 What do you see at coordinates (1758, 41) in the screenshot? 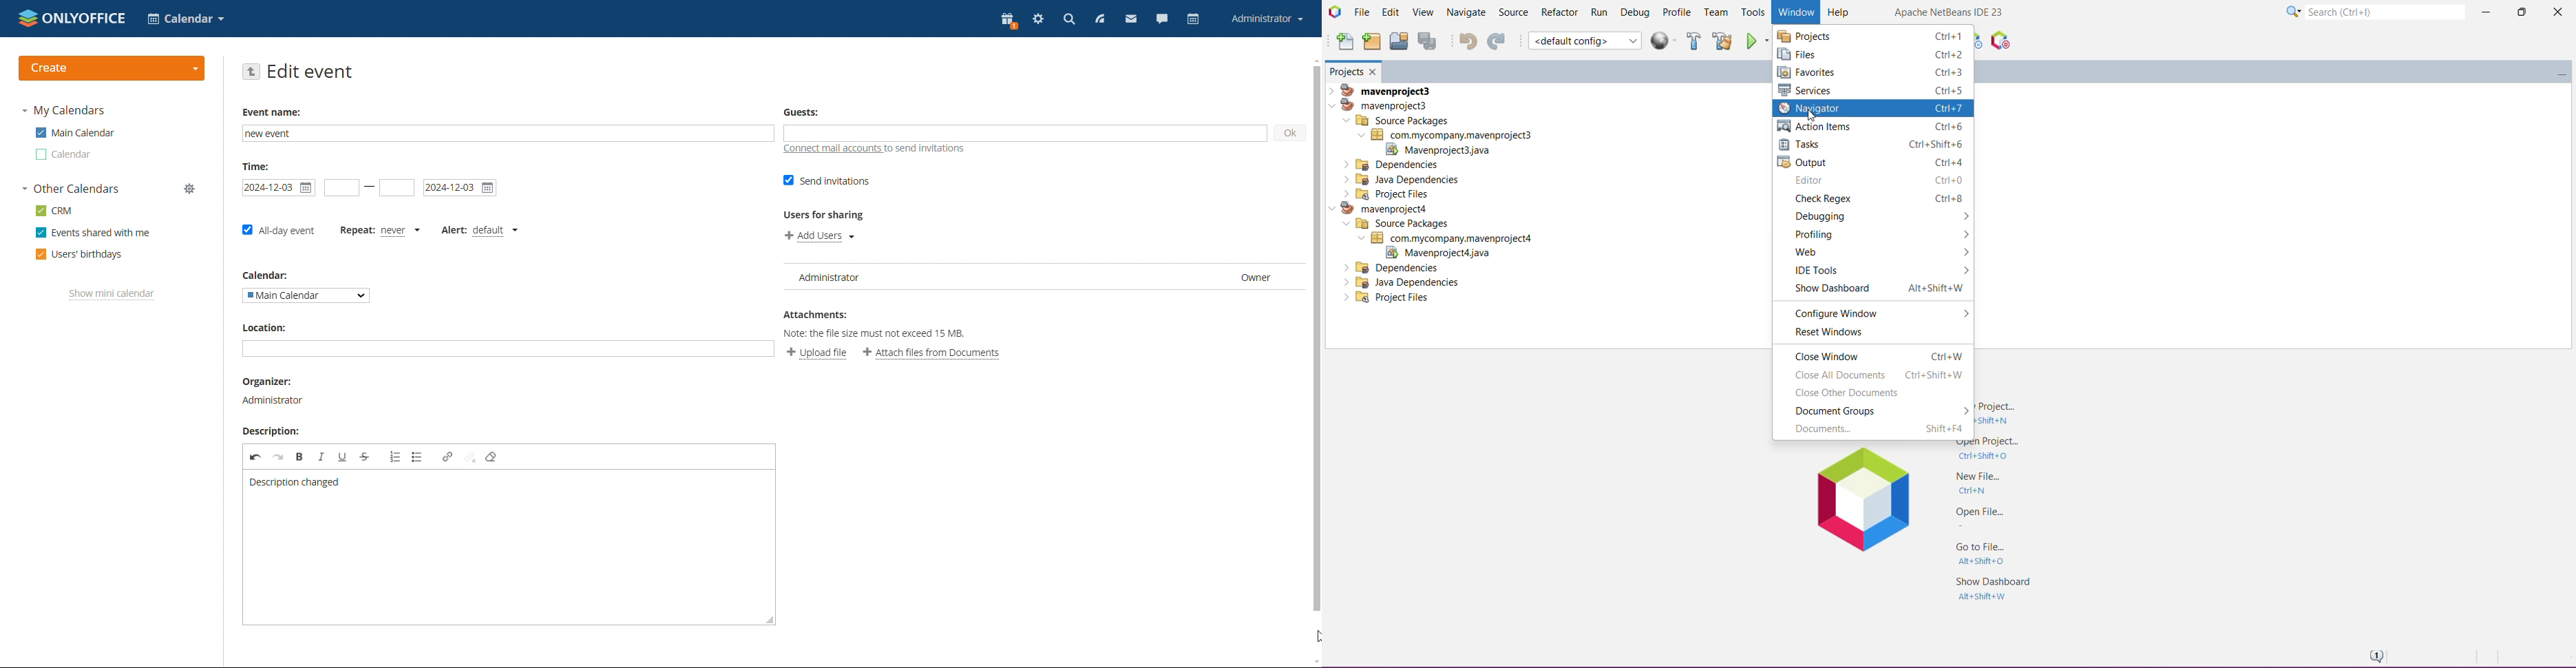
I see `Run Main Project` at bounding box center [1758, 41].